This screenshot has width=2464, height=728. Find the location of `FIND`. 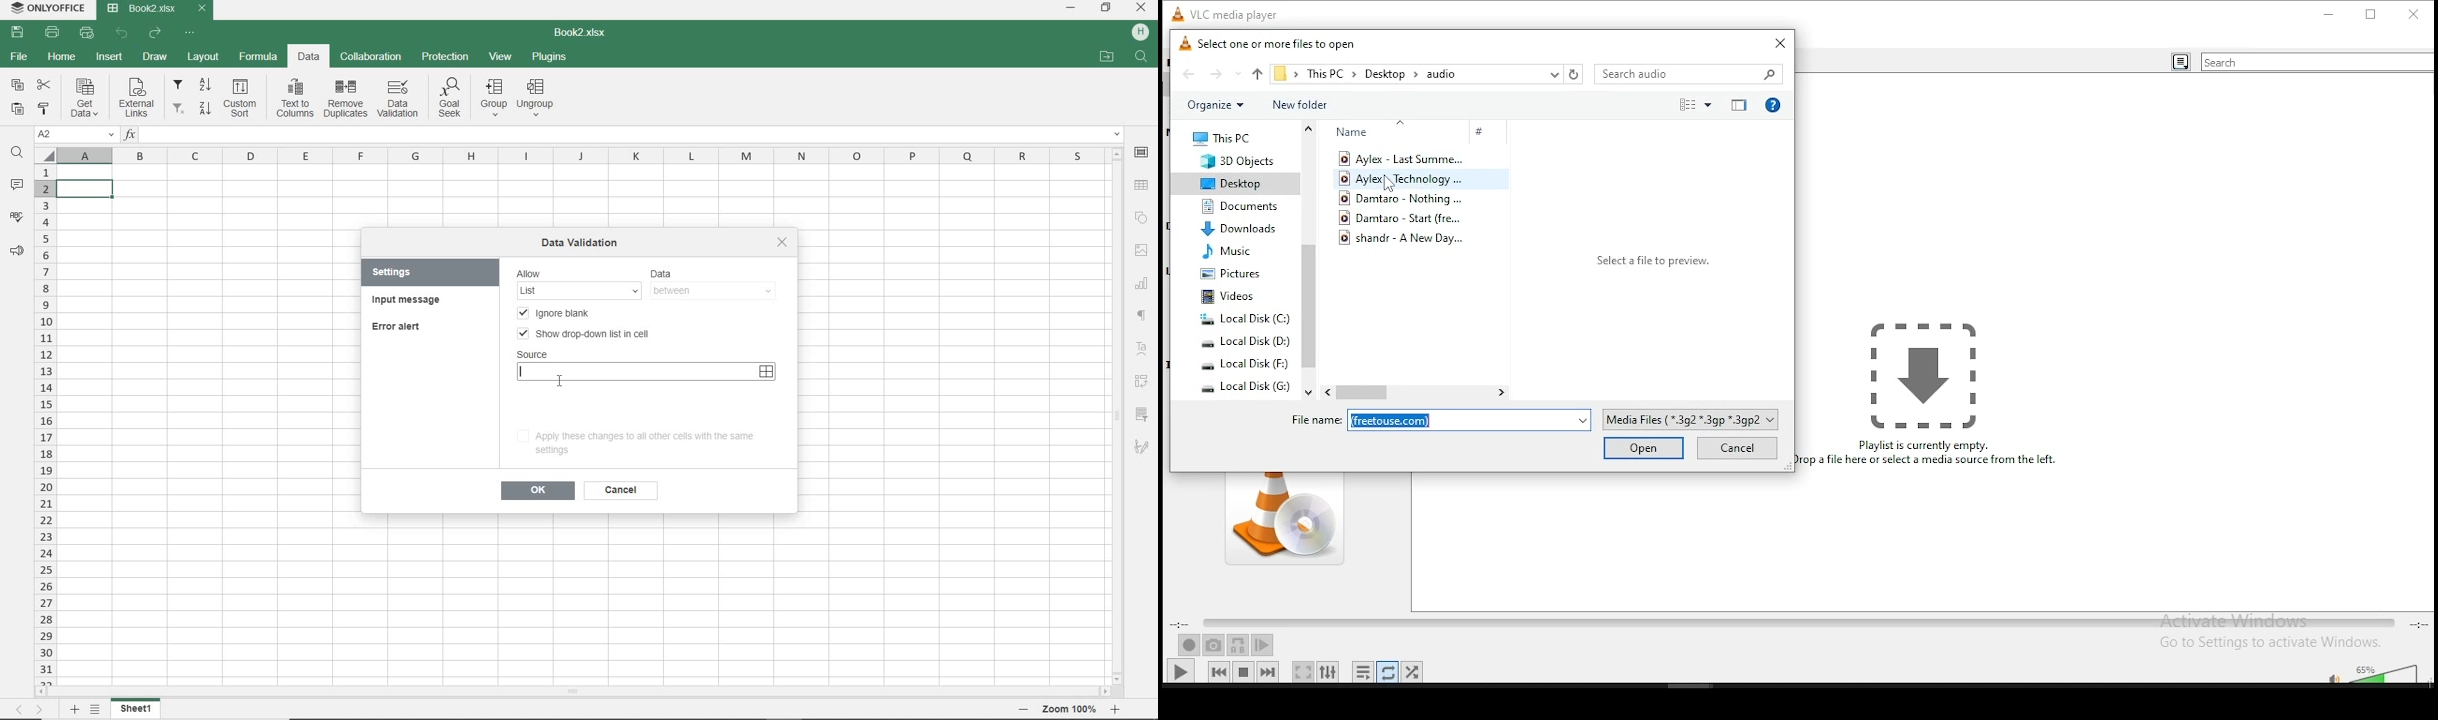

FIND is located at coordinates (16, 154).